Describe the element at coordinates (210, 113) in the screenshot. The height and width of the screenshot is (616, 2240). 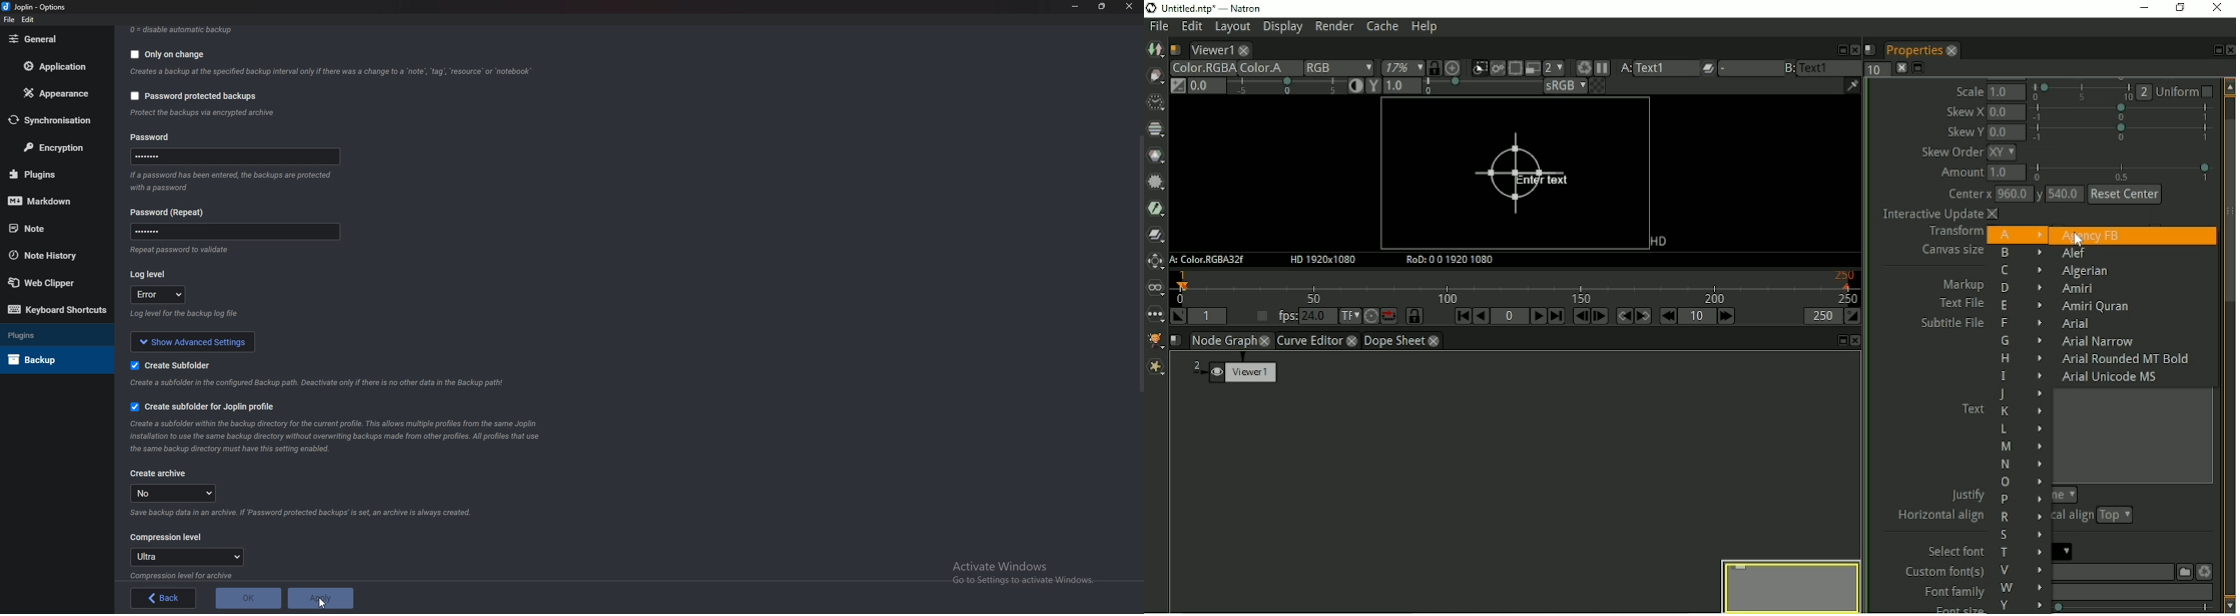
I see `info` at that location.